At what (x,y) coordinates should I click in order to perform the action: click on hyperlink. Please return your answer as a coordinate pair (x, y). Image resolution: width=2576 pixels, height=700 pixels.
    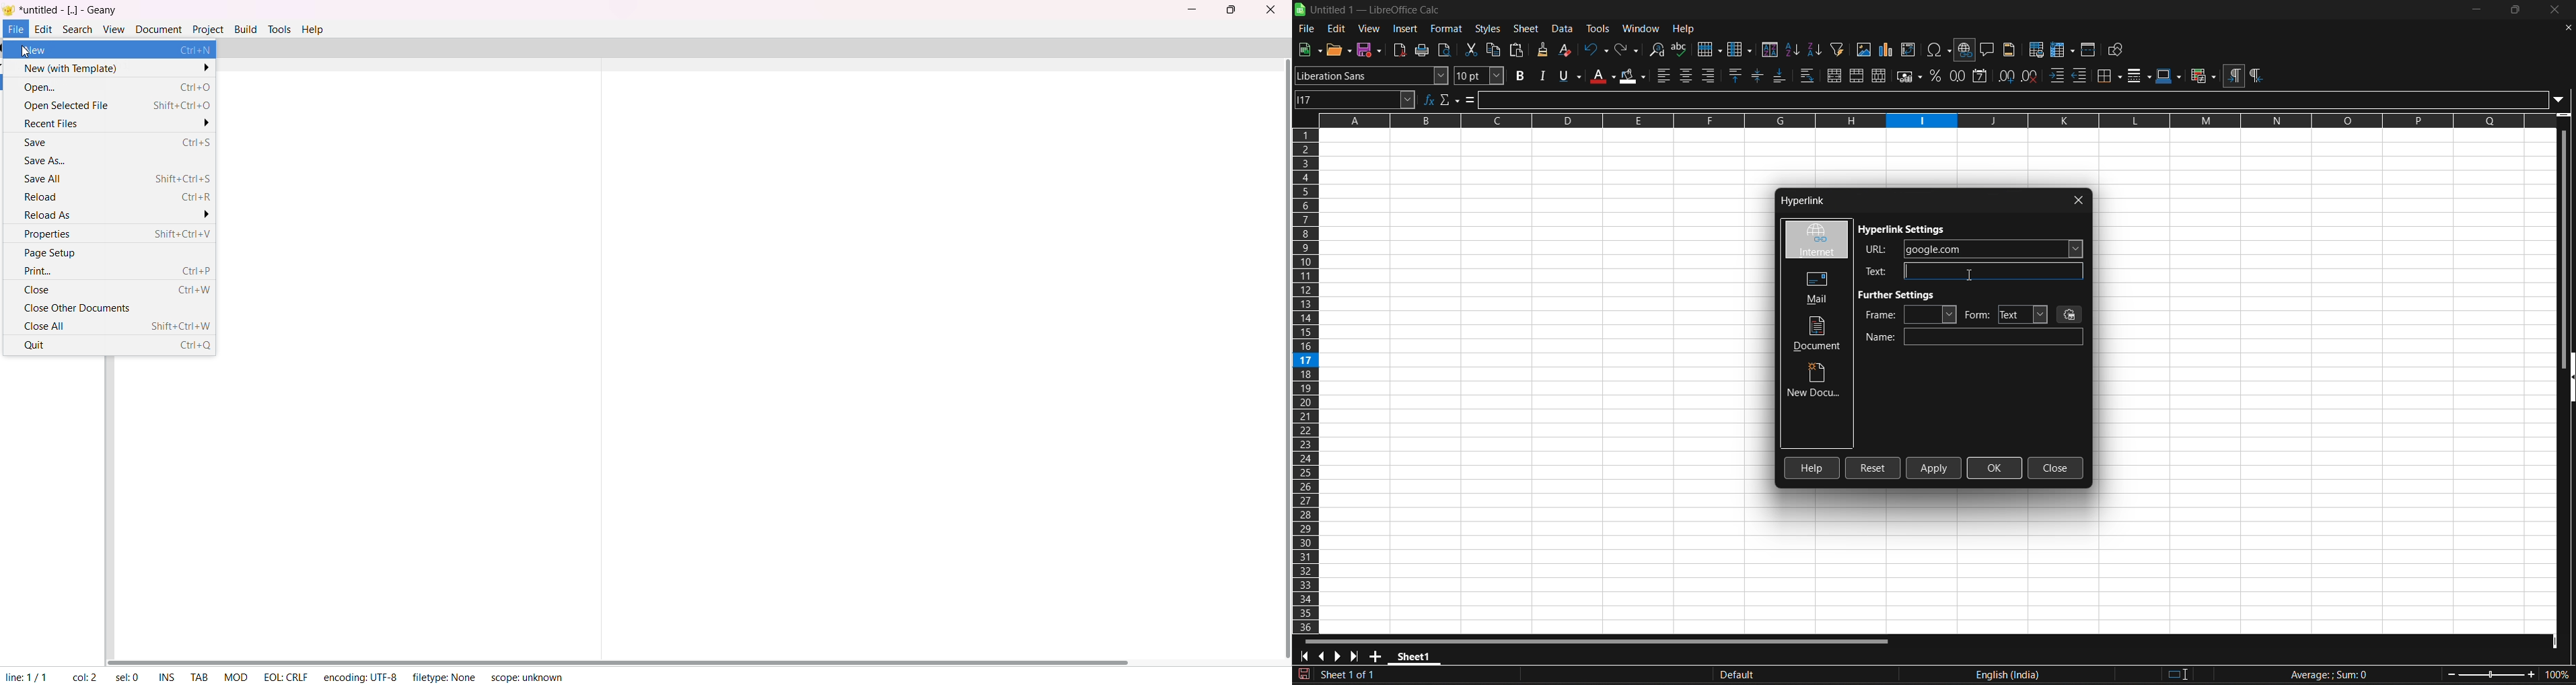
    Looking at the image, I should click on (1800, 202).